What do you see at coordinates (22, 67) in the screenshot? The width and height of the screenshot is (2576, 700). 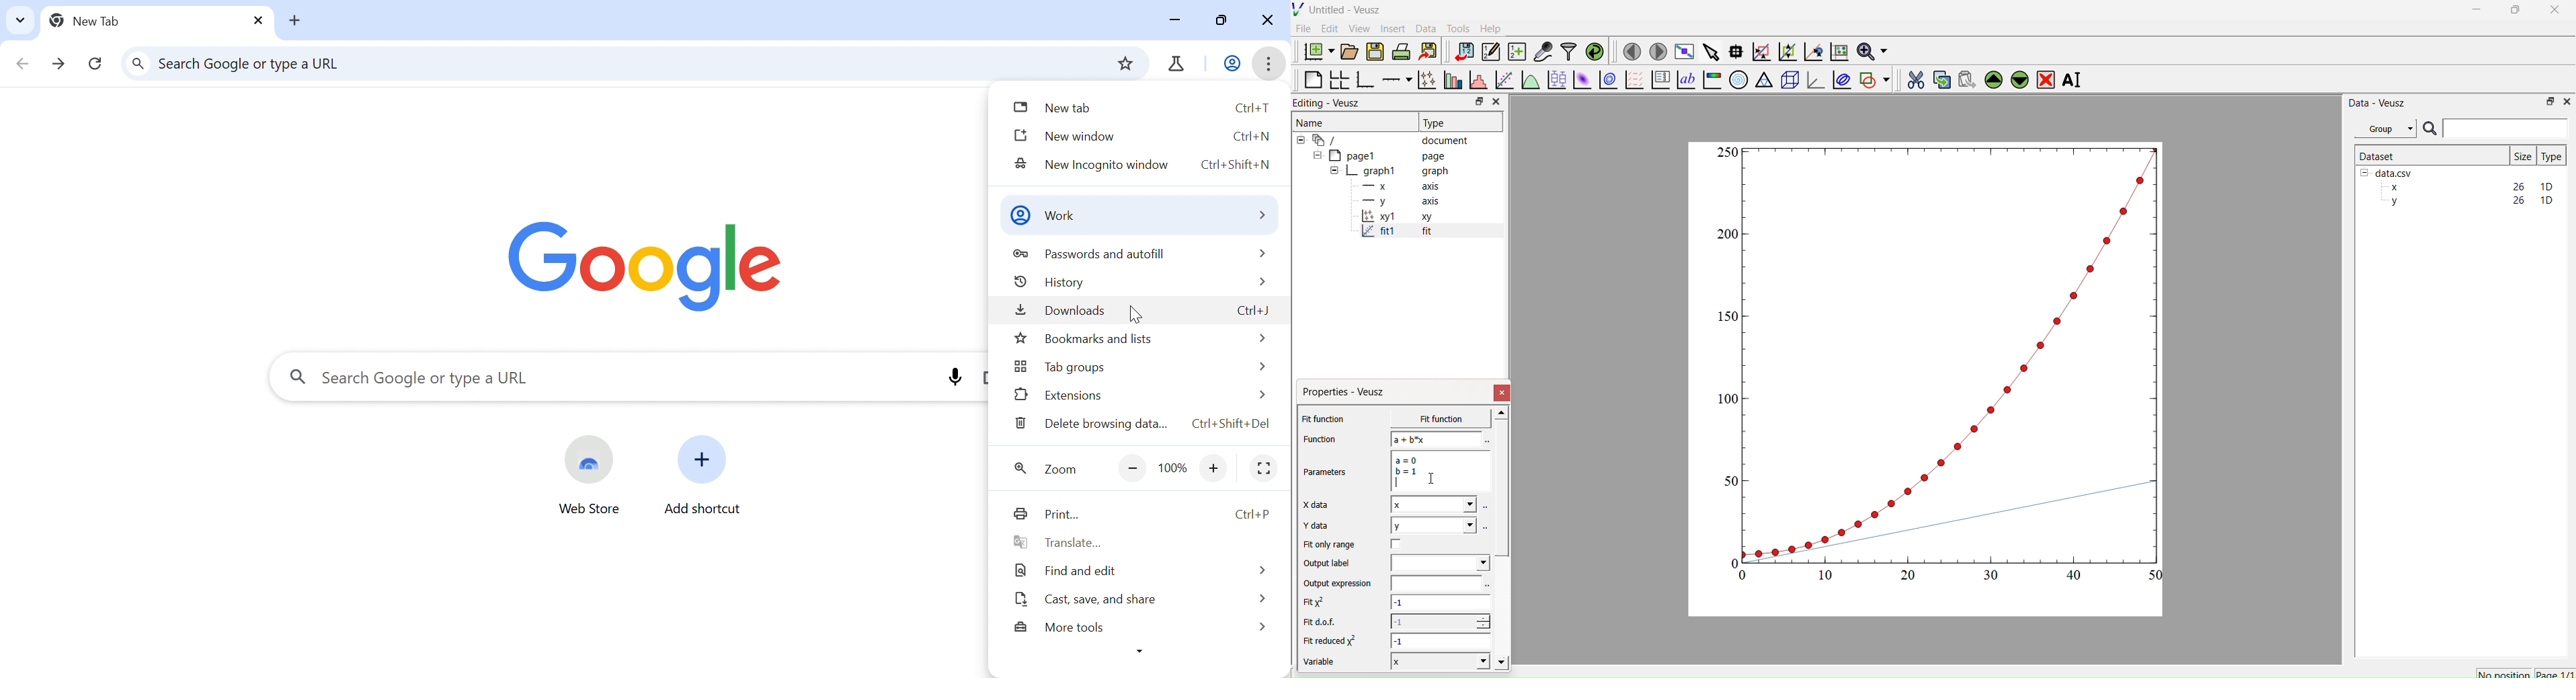 I see `Back` at bounding box center [22, 67].